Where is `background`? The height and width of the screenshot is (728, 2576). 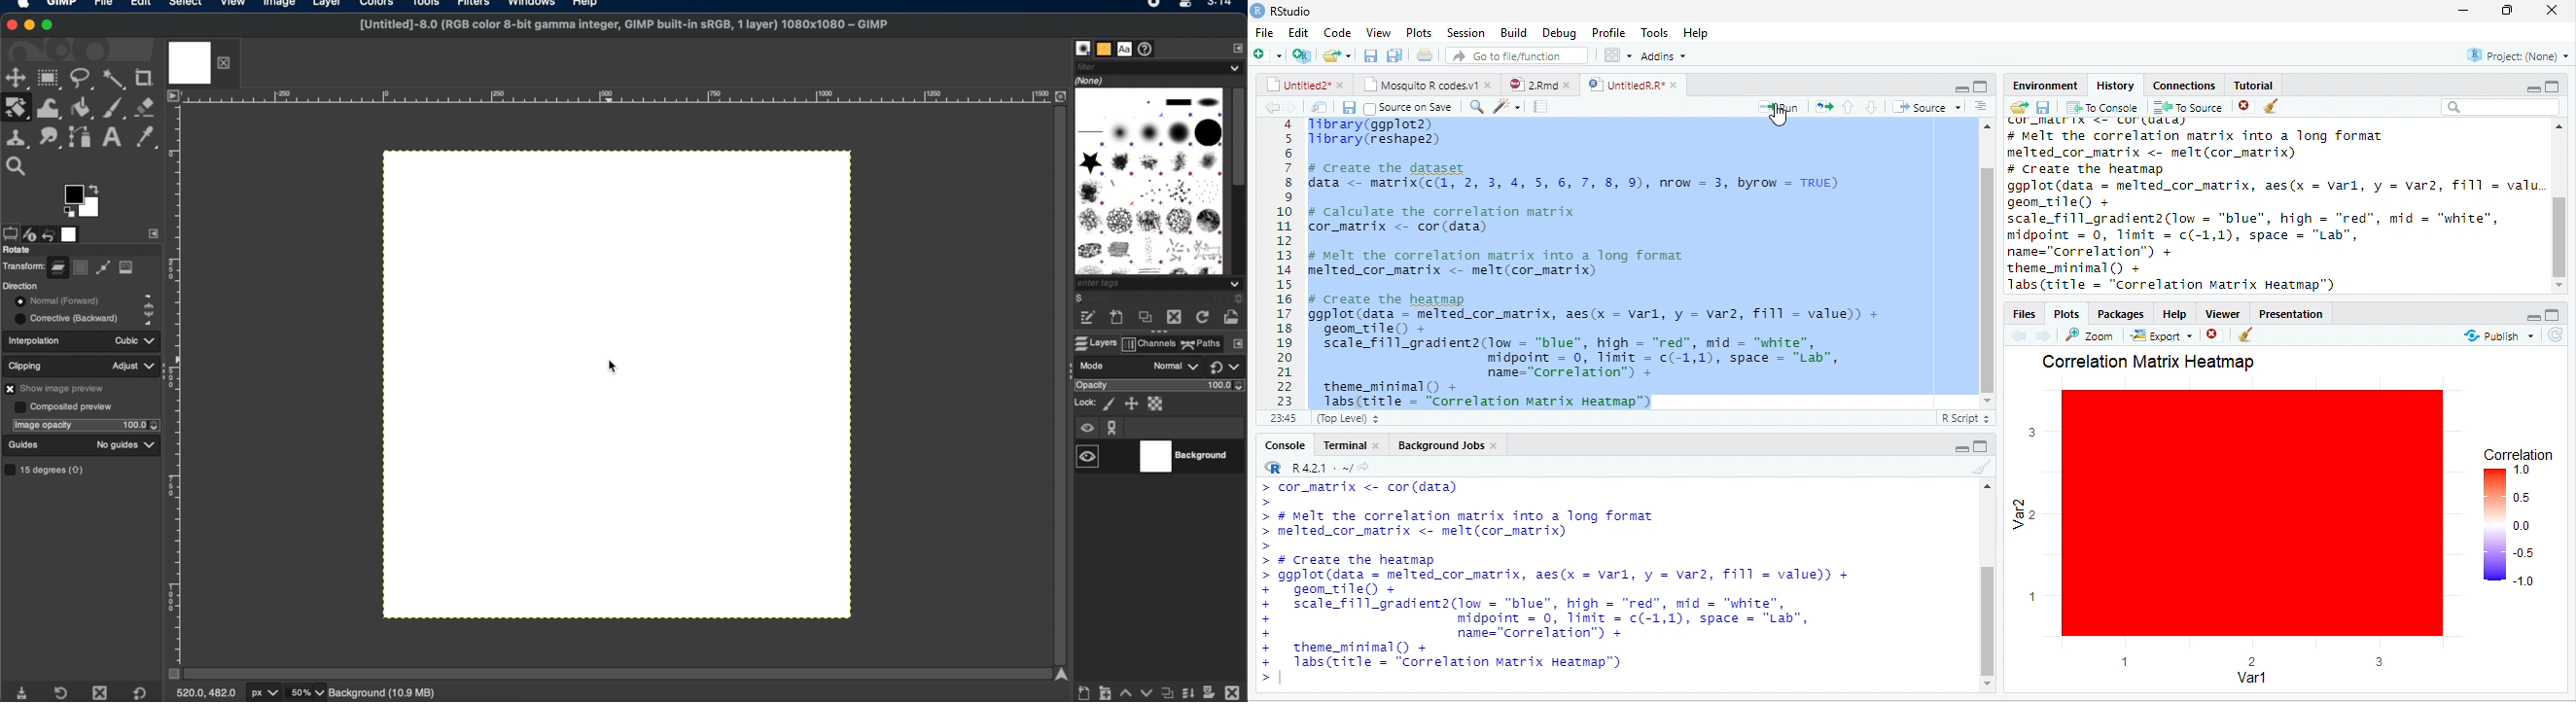 background is located at coordinates (1188, 457).